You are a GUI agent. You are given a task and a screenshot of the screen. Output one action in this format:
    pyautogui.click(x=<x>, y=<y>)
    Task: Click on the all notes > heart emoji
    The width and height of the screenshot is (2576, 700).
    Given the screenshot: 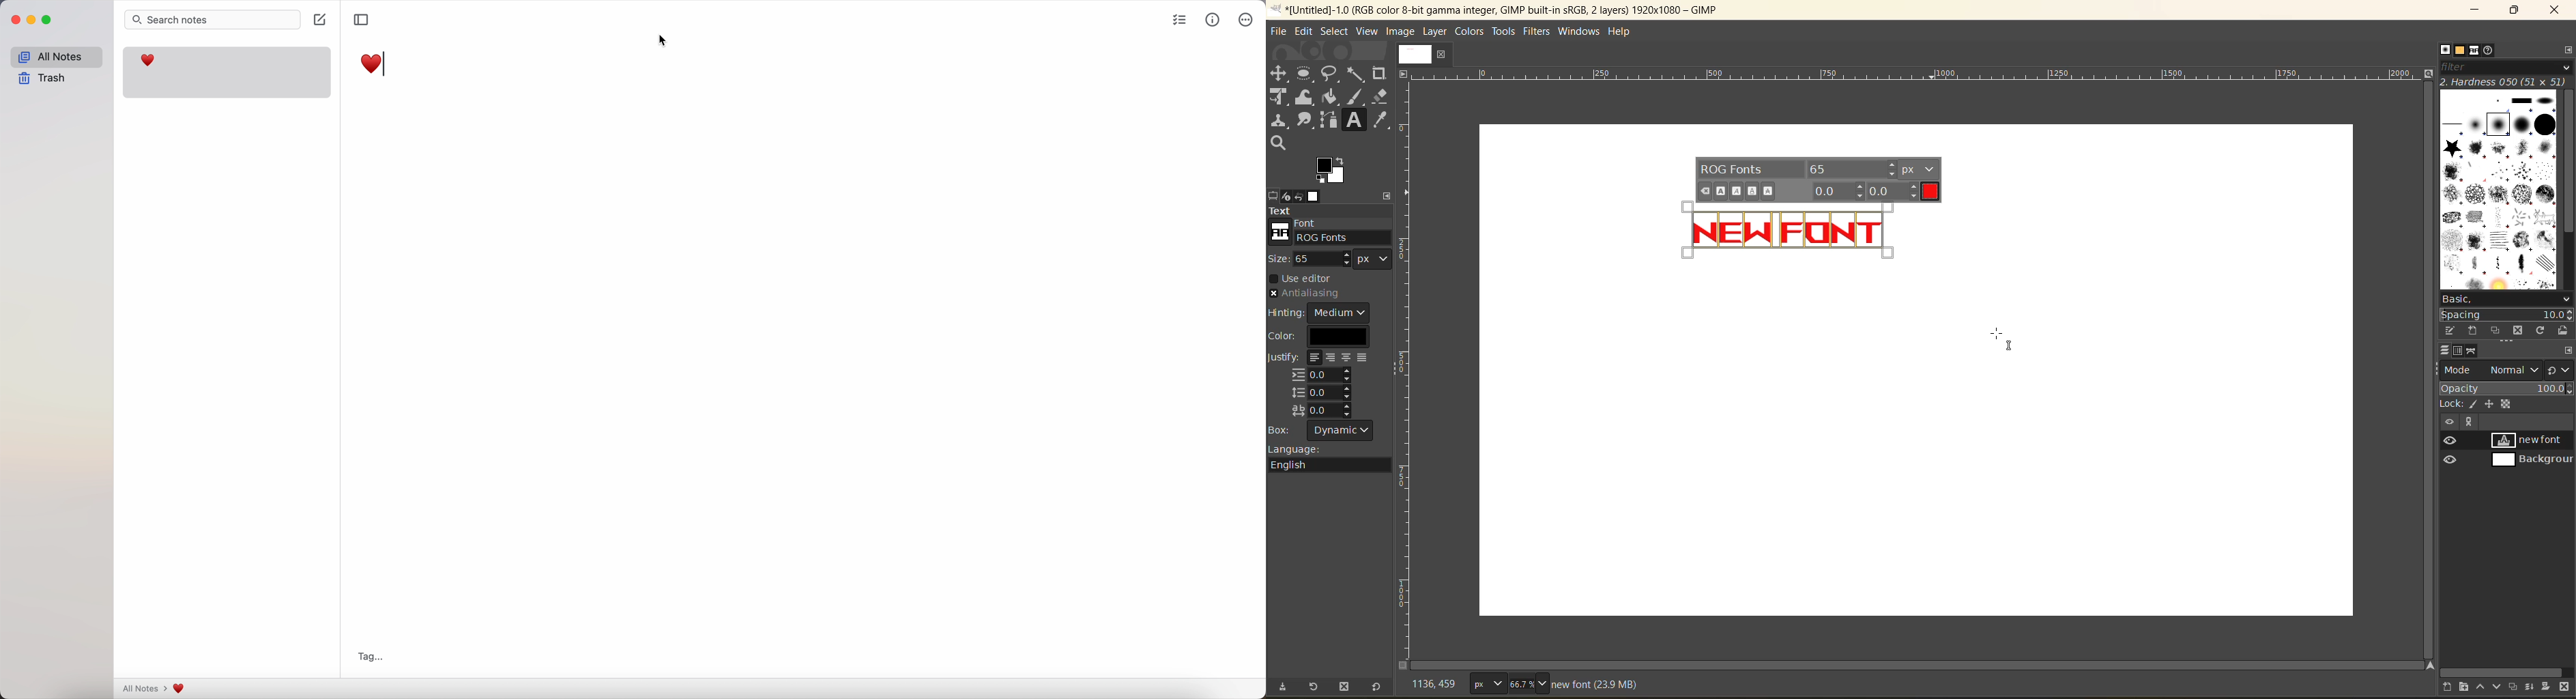 What is the action you would take?
    pyautogui.click(x=157, y=688)
    